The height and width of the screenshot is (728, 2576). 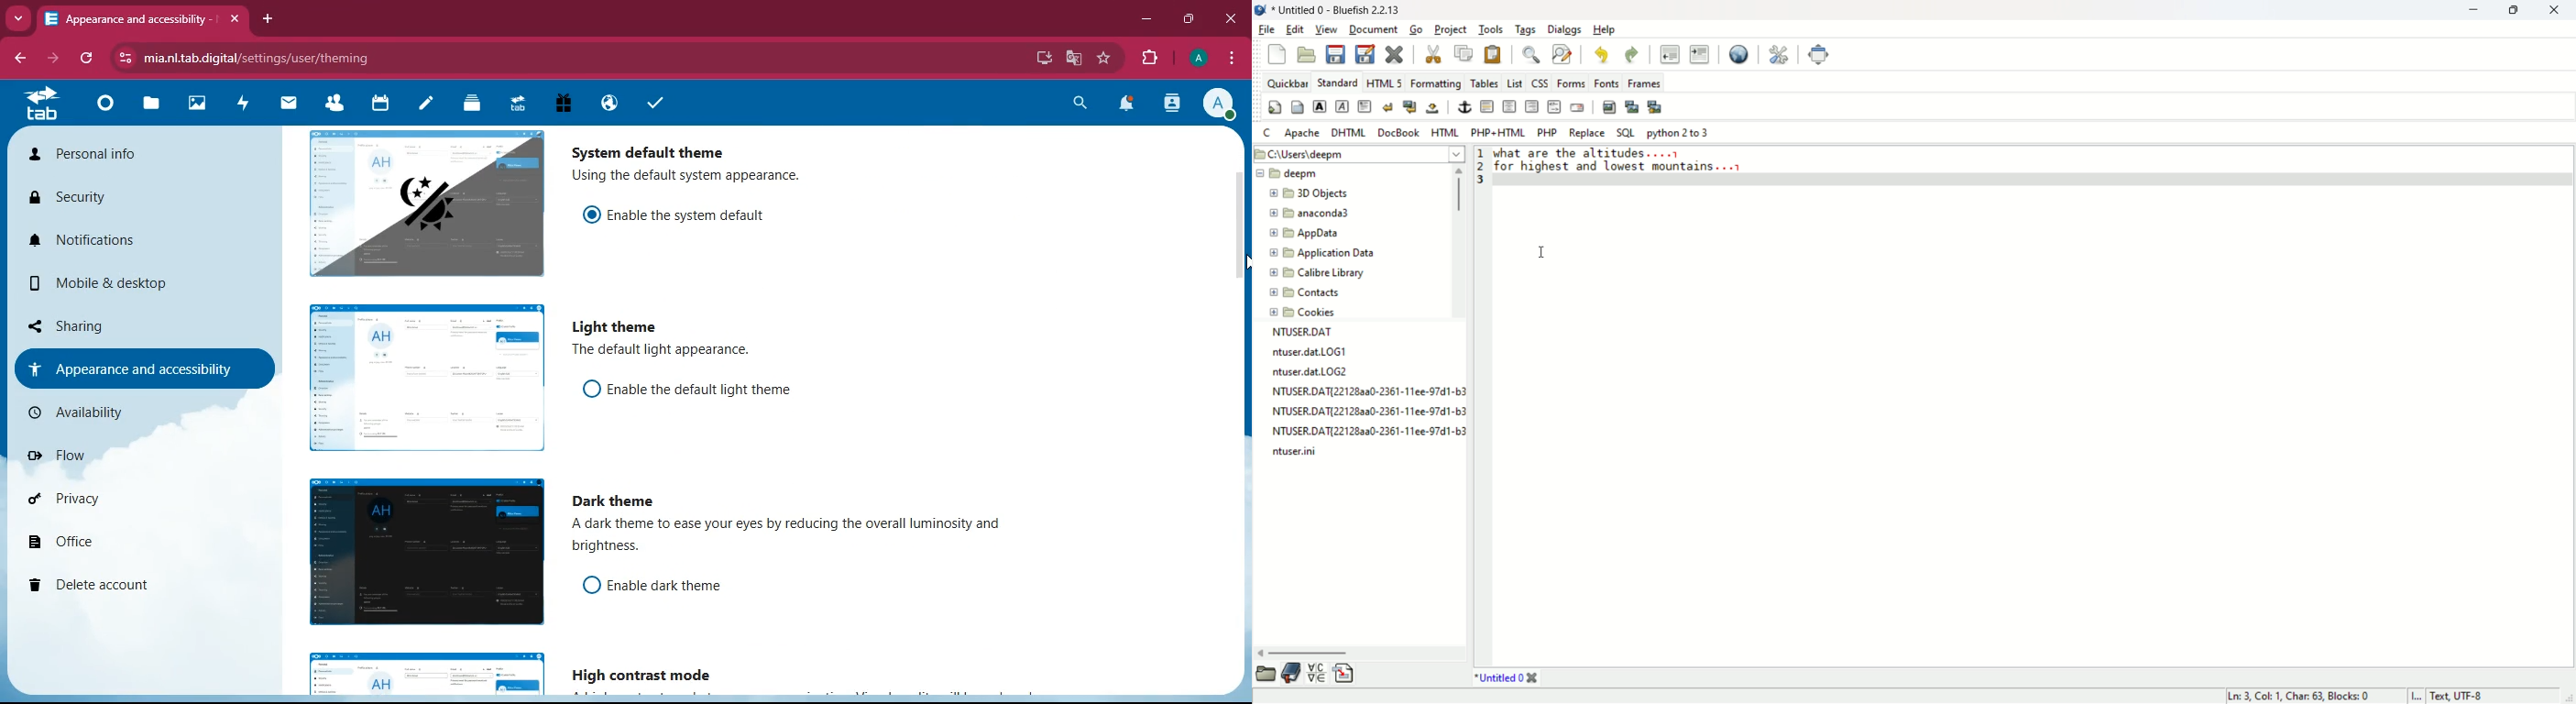 I want to click on high contrast, so click(x=651, y=676).